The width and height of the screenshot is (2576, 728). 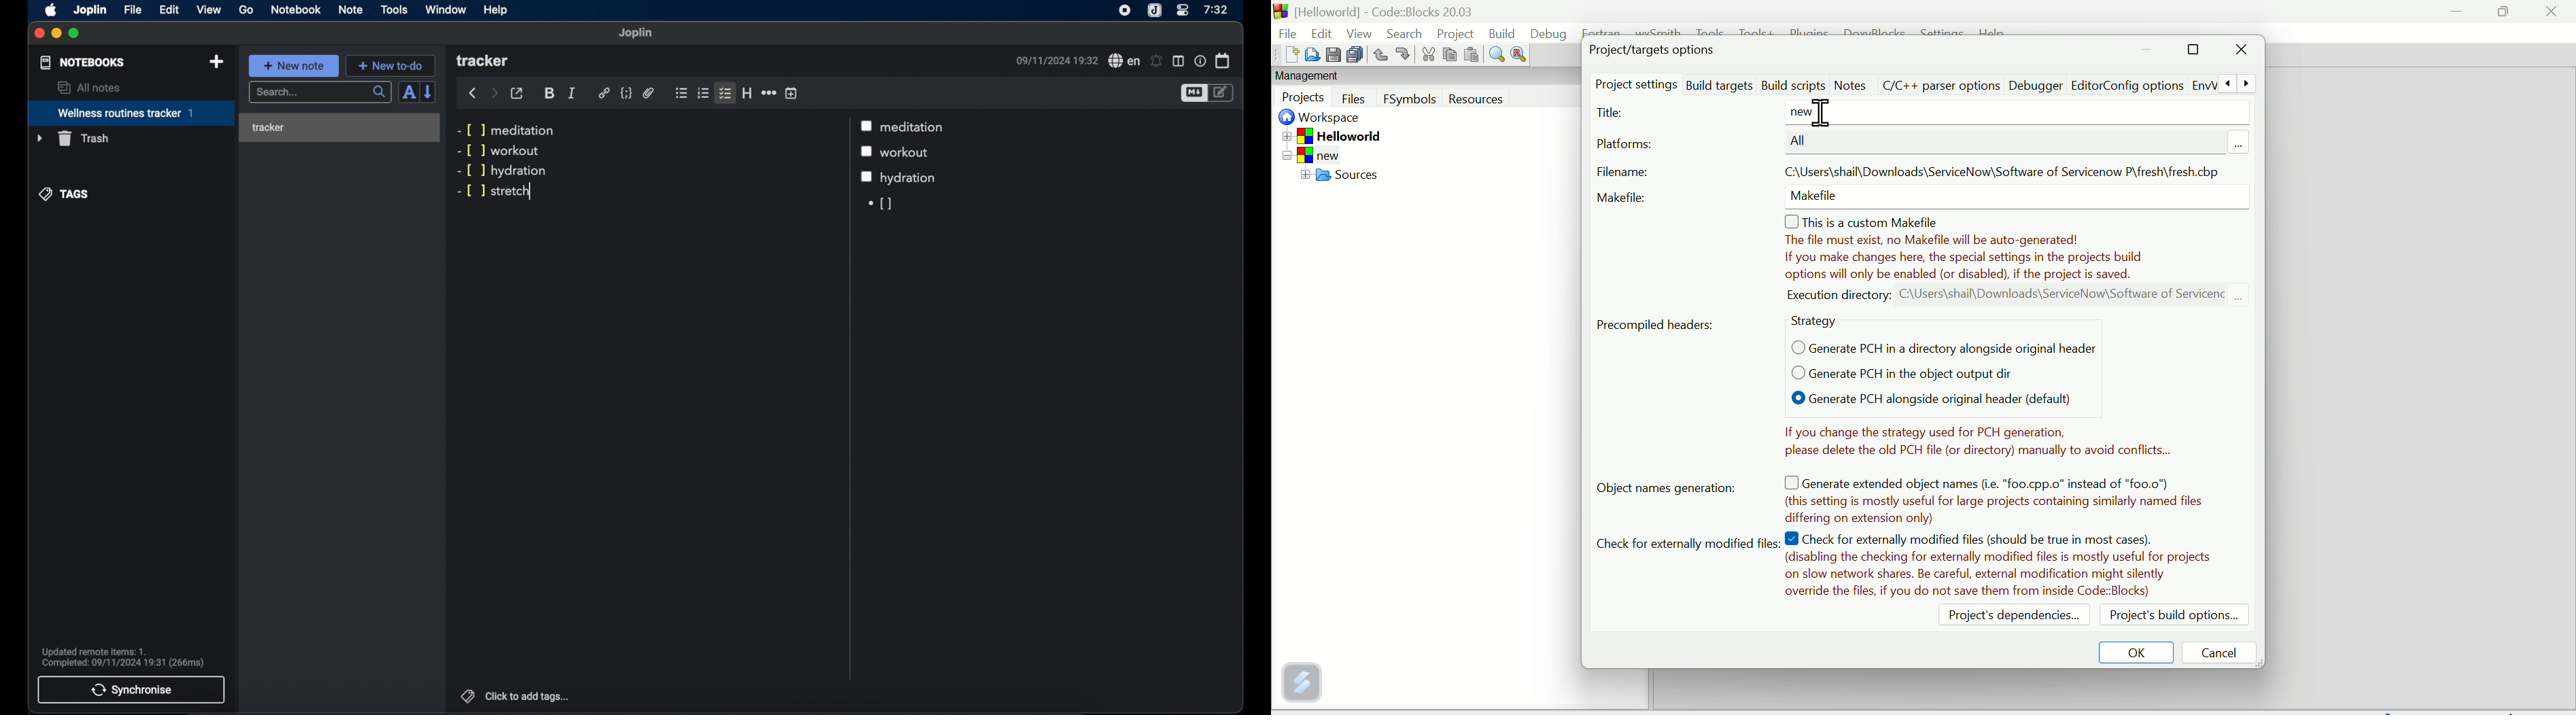 What do you see at coordinates (64, 195) in the screenshot?
I see `tags` at bounding box center [64, 195].